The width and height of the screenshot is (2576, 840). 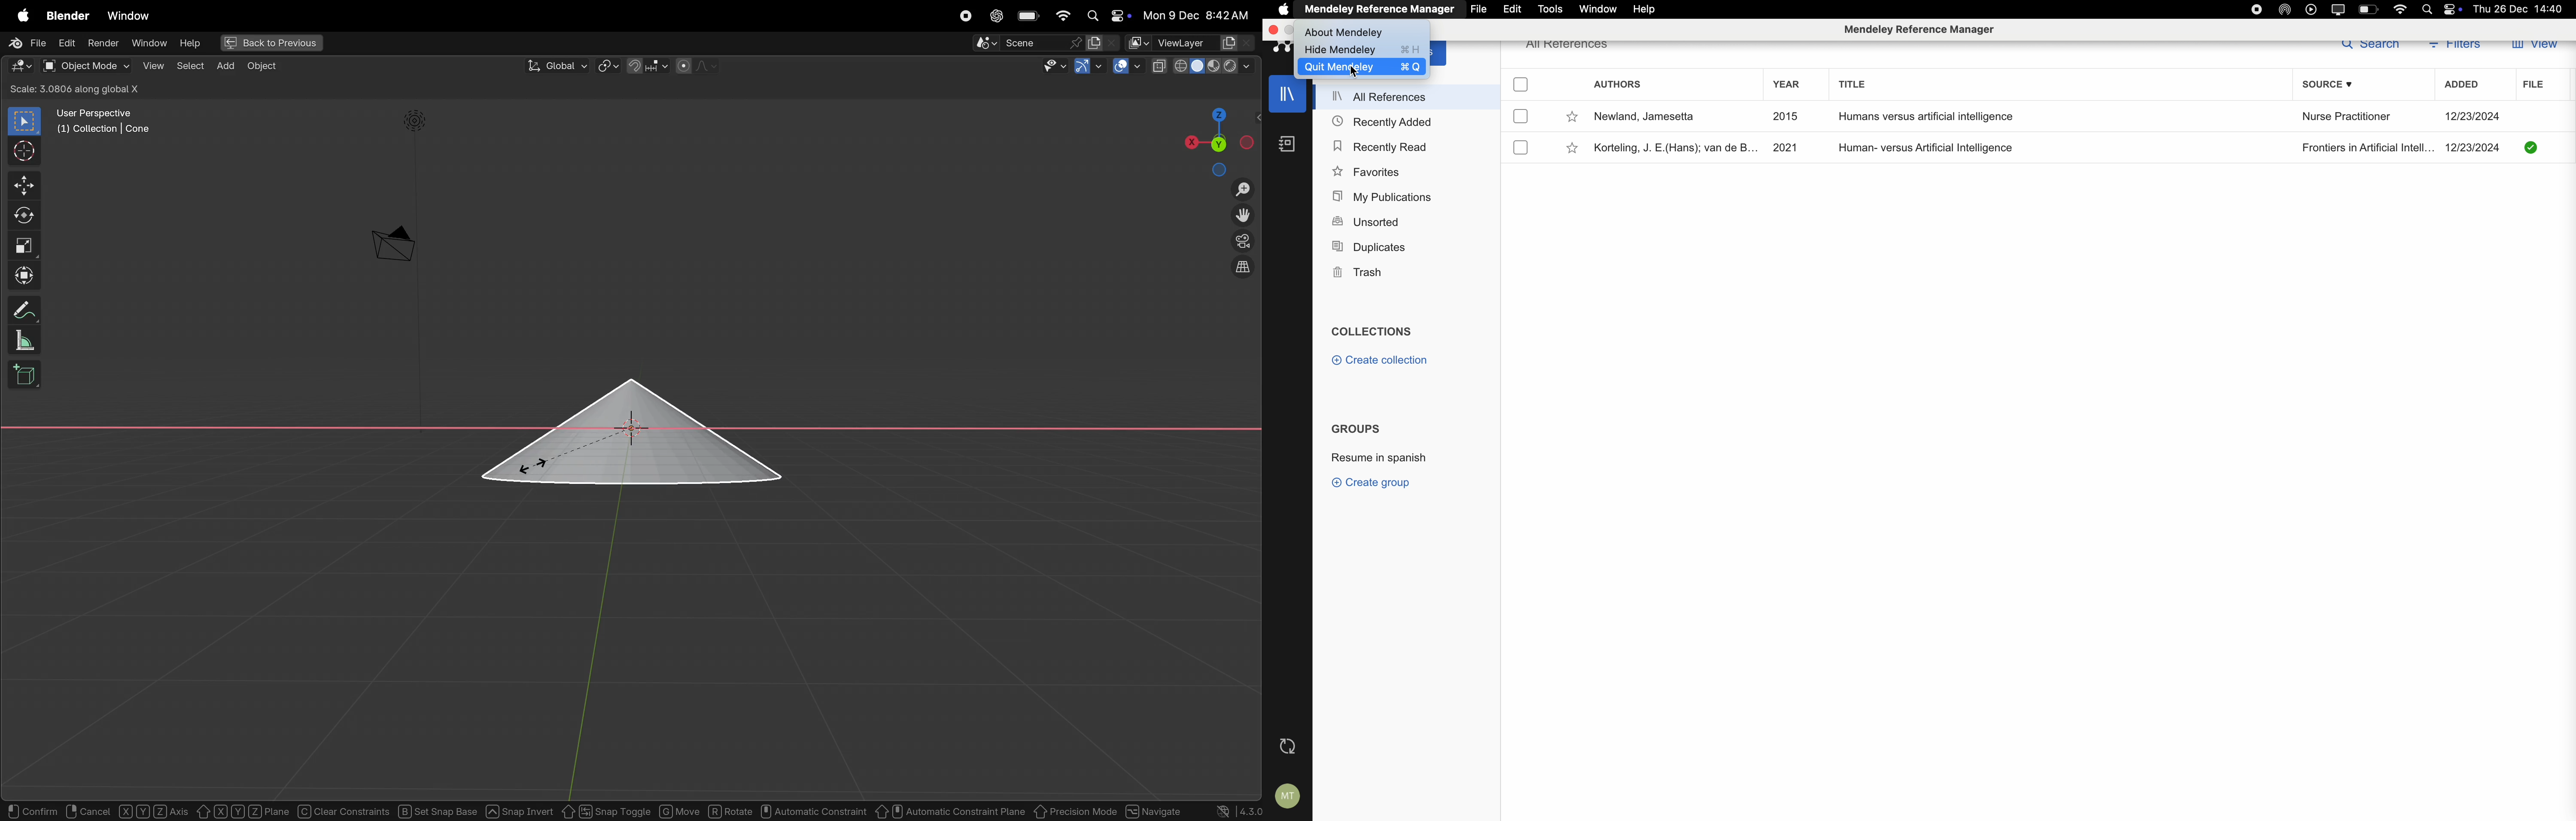 What do you see at coordinates (1785, 145) in the screenshot?
I see `2021` at bounding box center [1785, 145].